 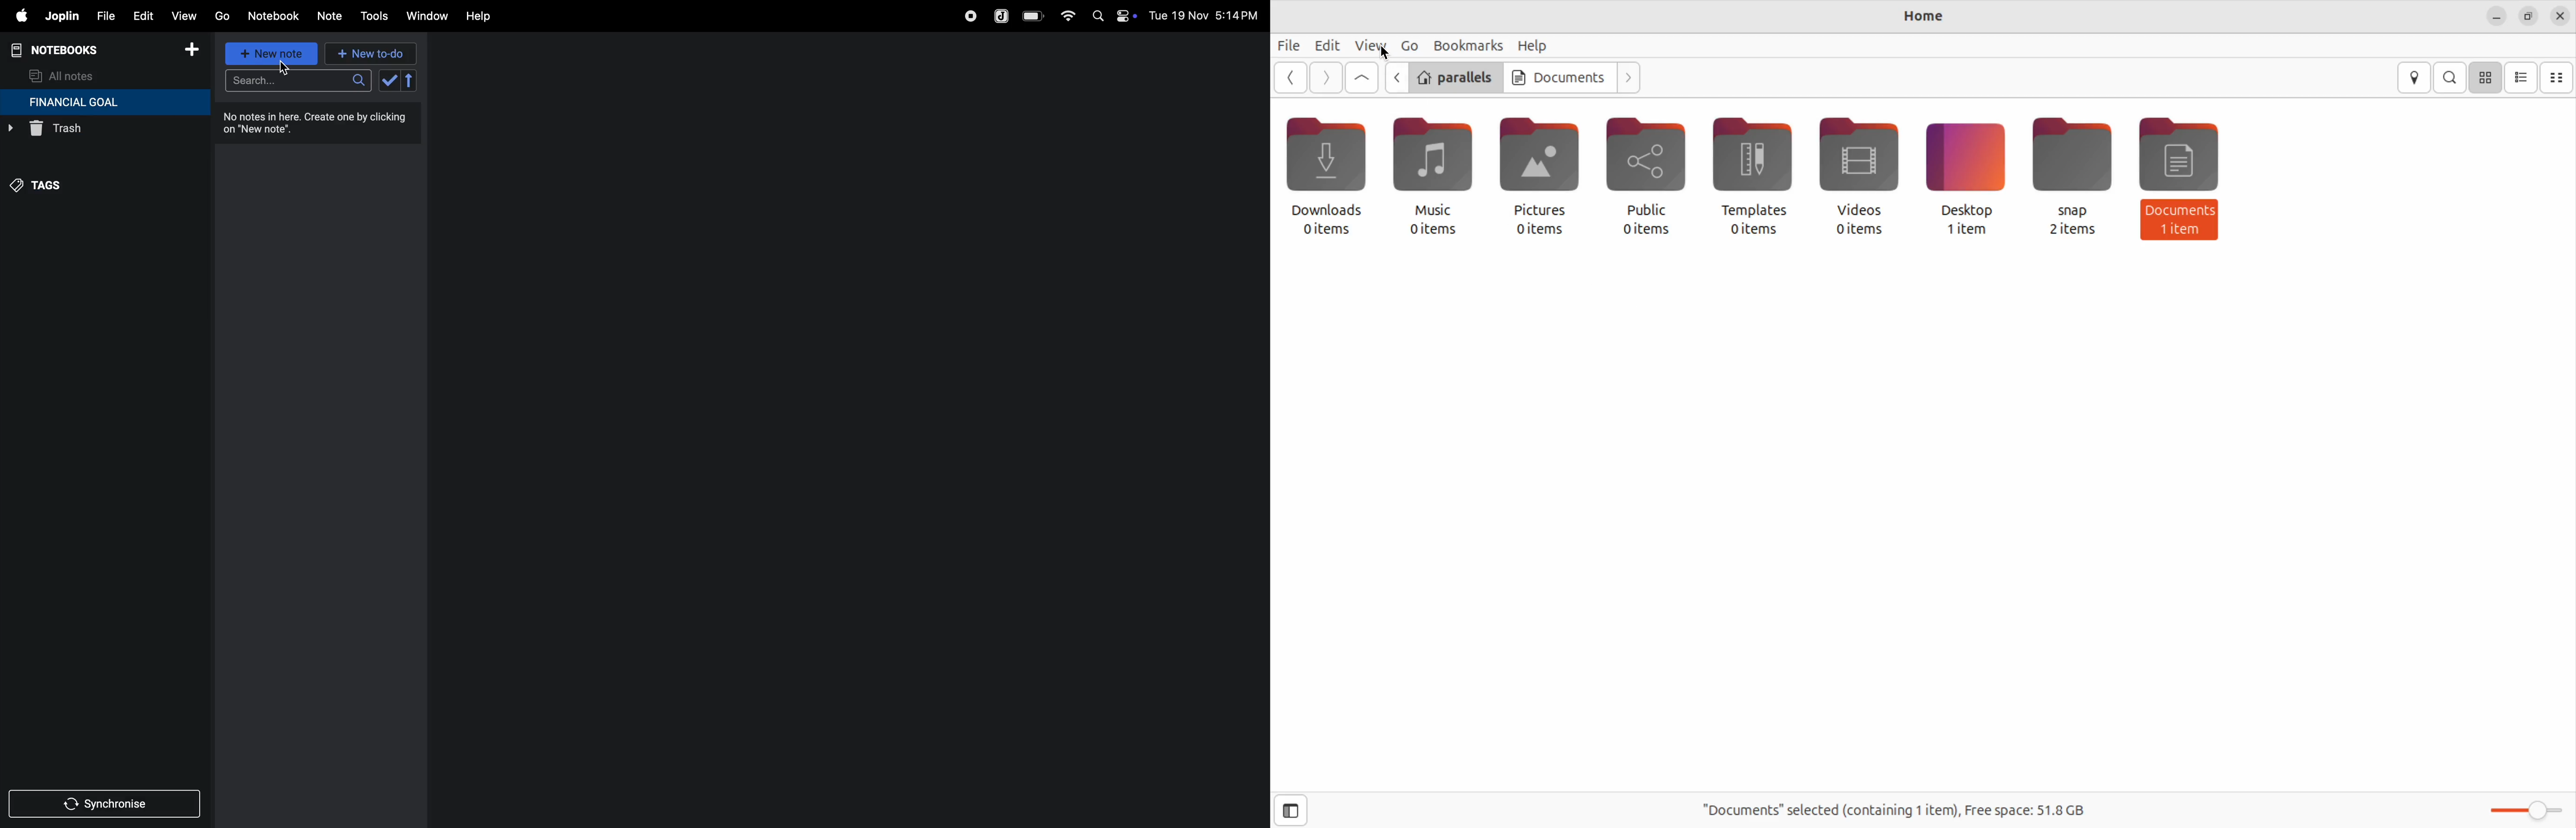 I want to click on notebook, so click(x=272, y=16).